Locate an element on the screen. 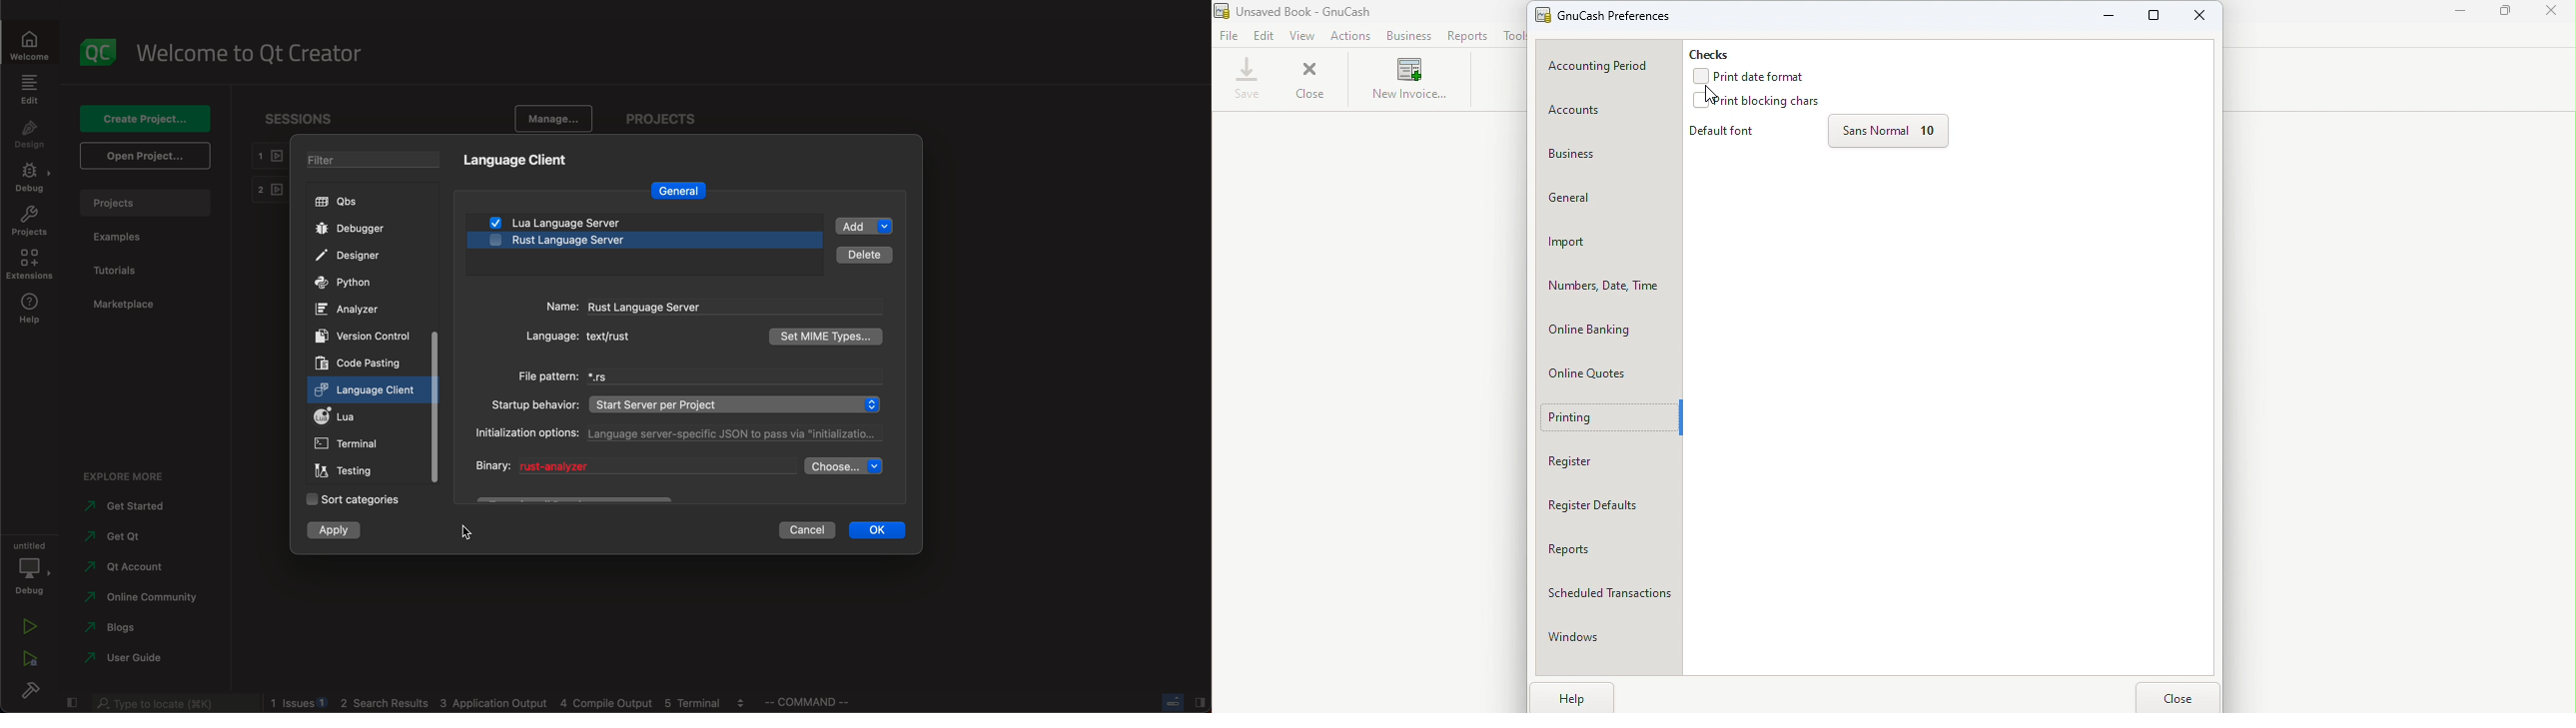 The image size is (2576, 728). account is located at coordinates (125, 569).